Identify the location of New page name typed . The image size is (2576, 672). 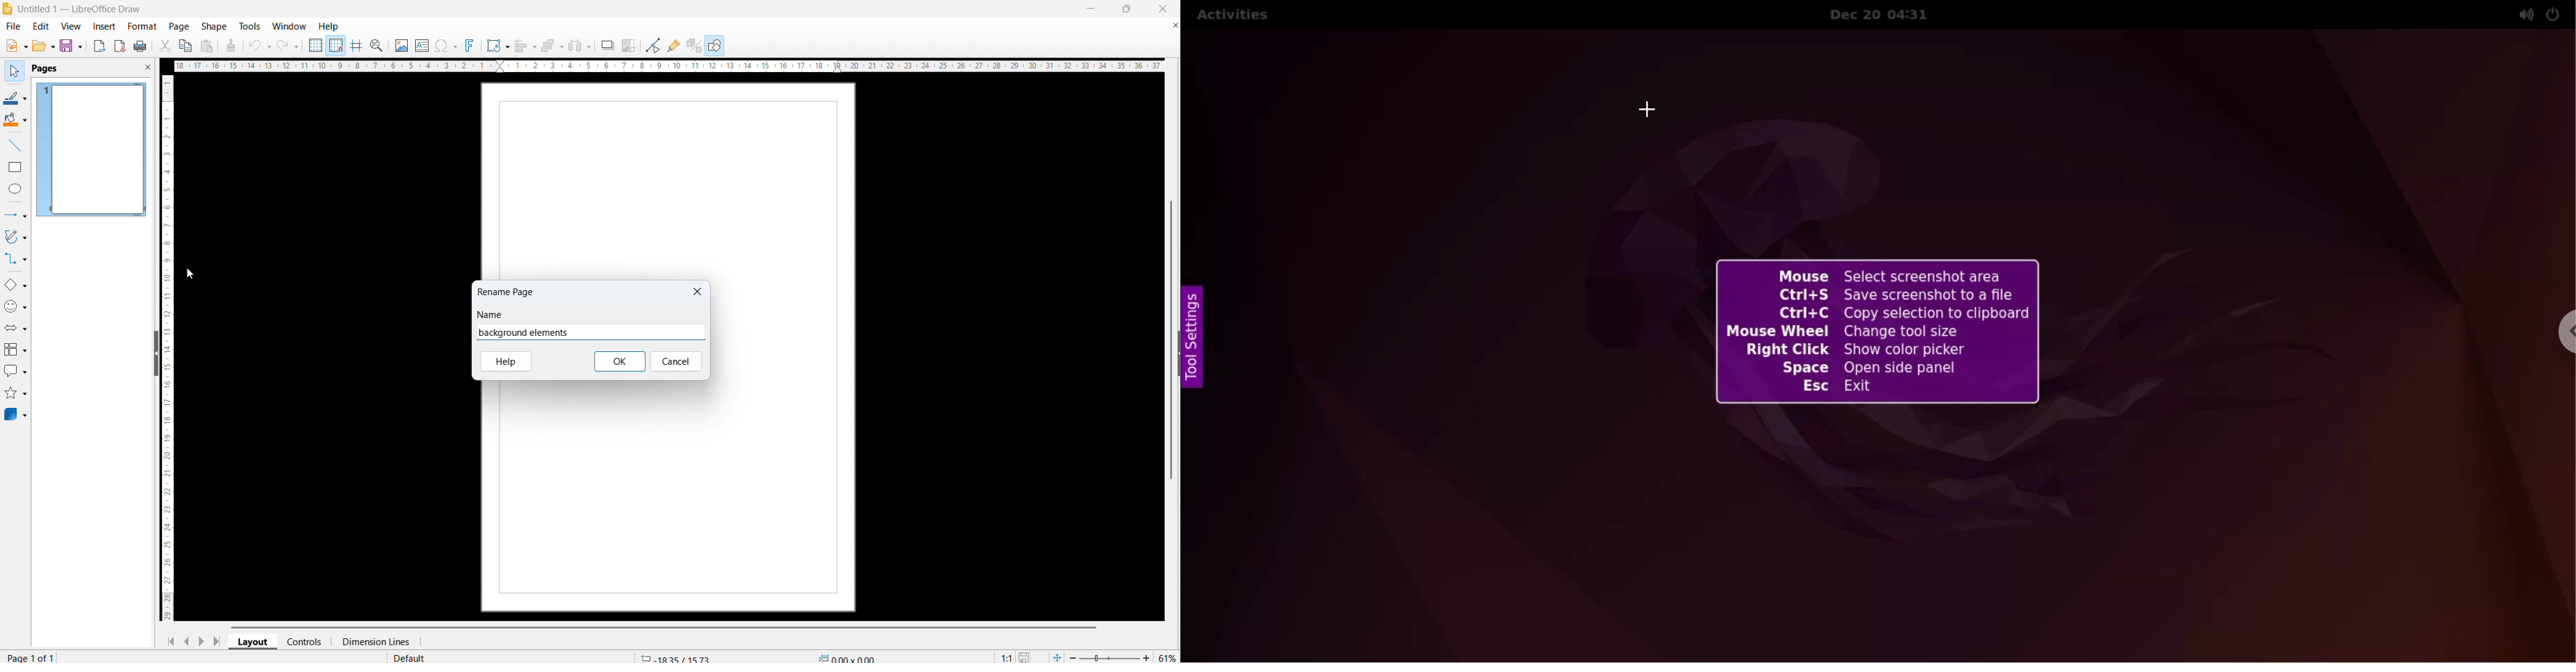
(526, 333).